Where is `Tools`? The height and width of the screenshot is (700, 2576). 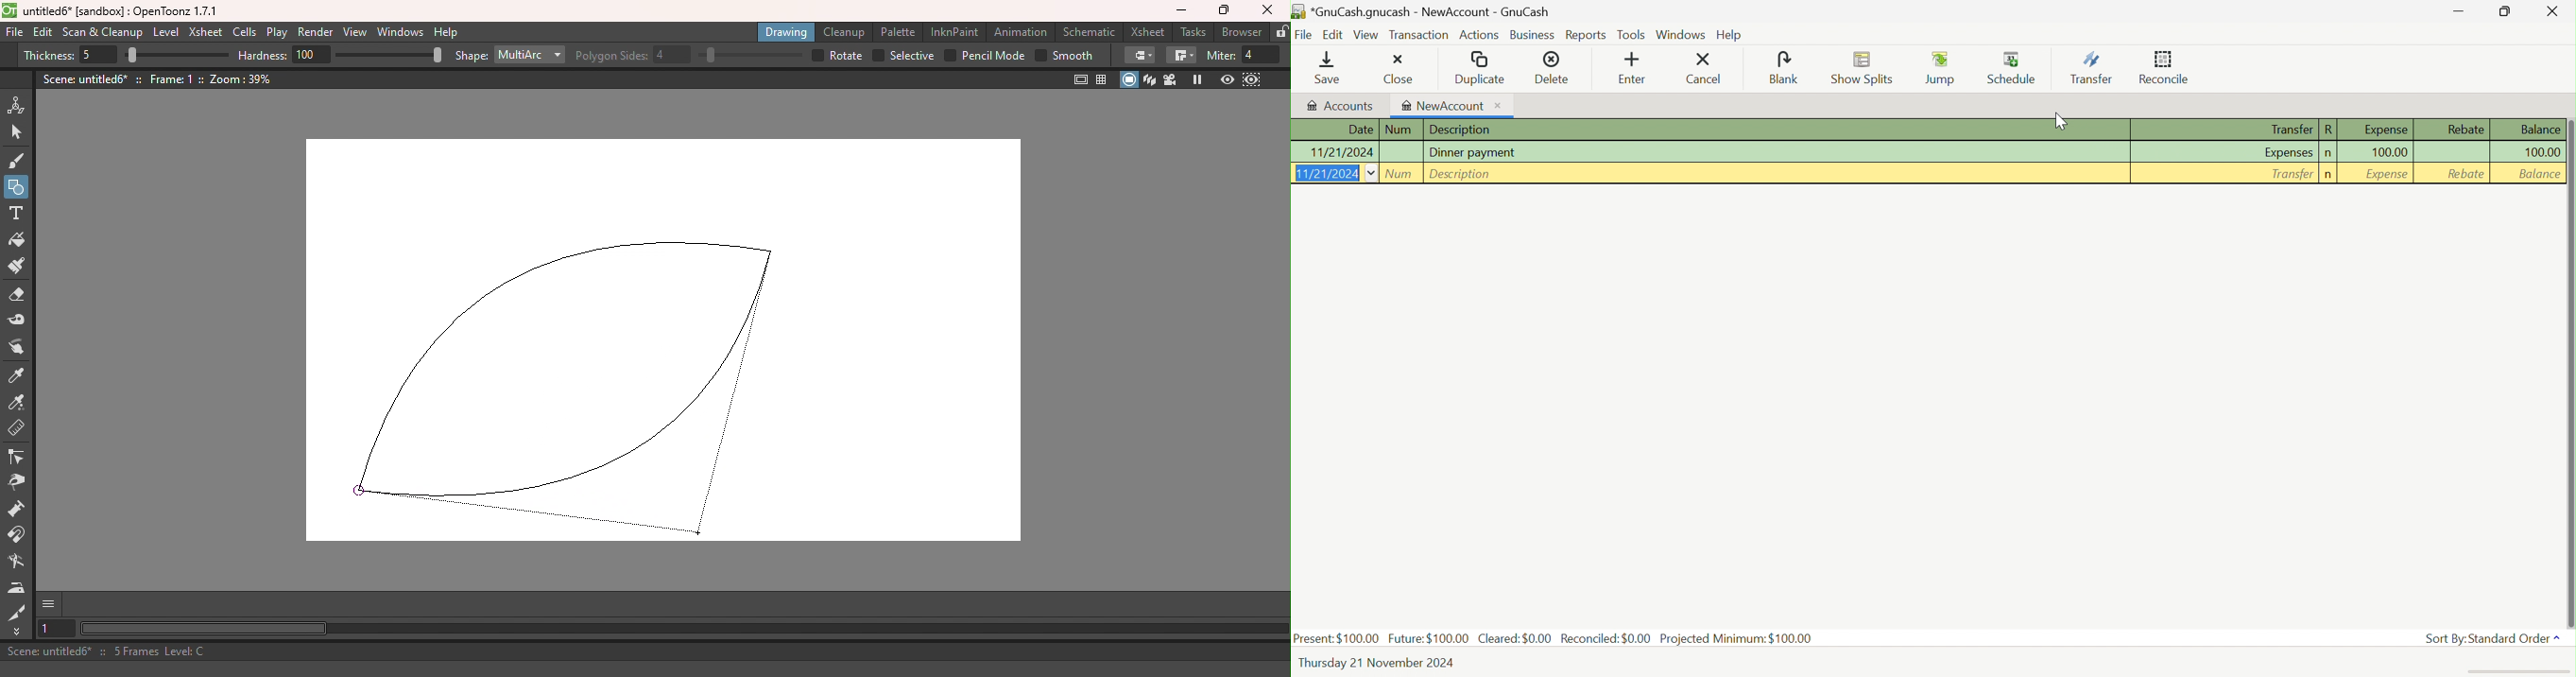
Tools is located at coordinates (1632, 34).